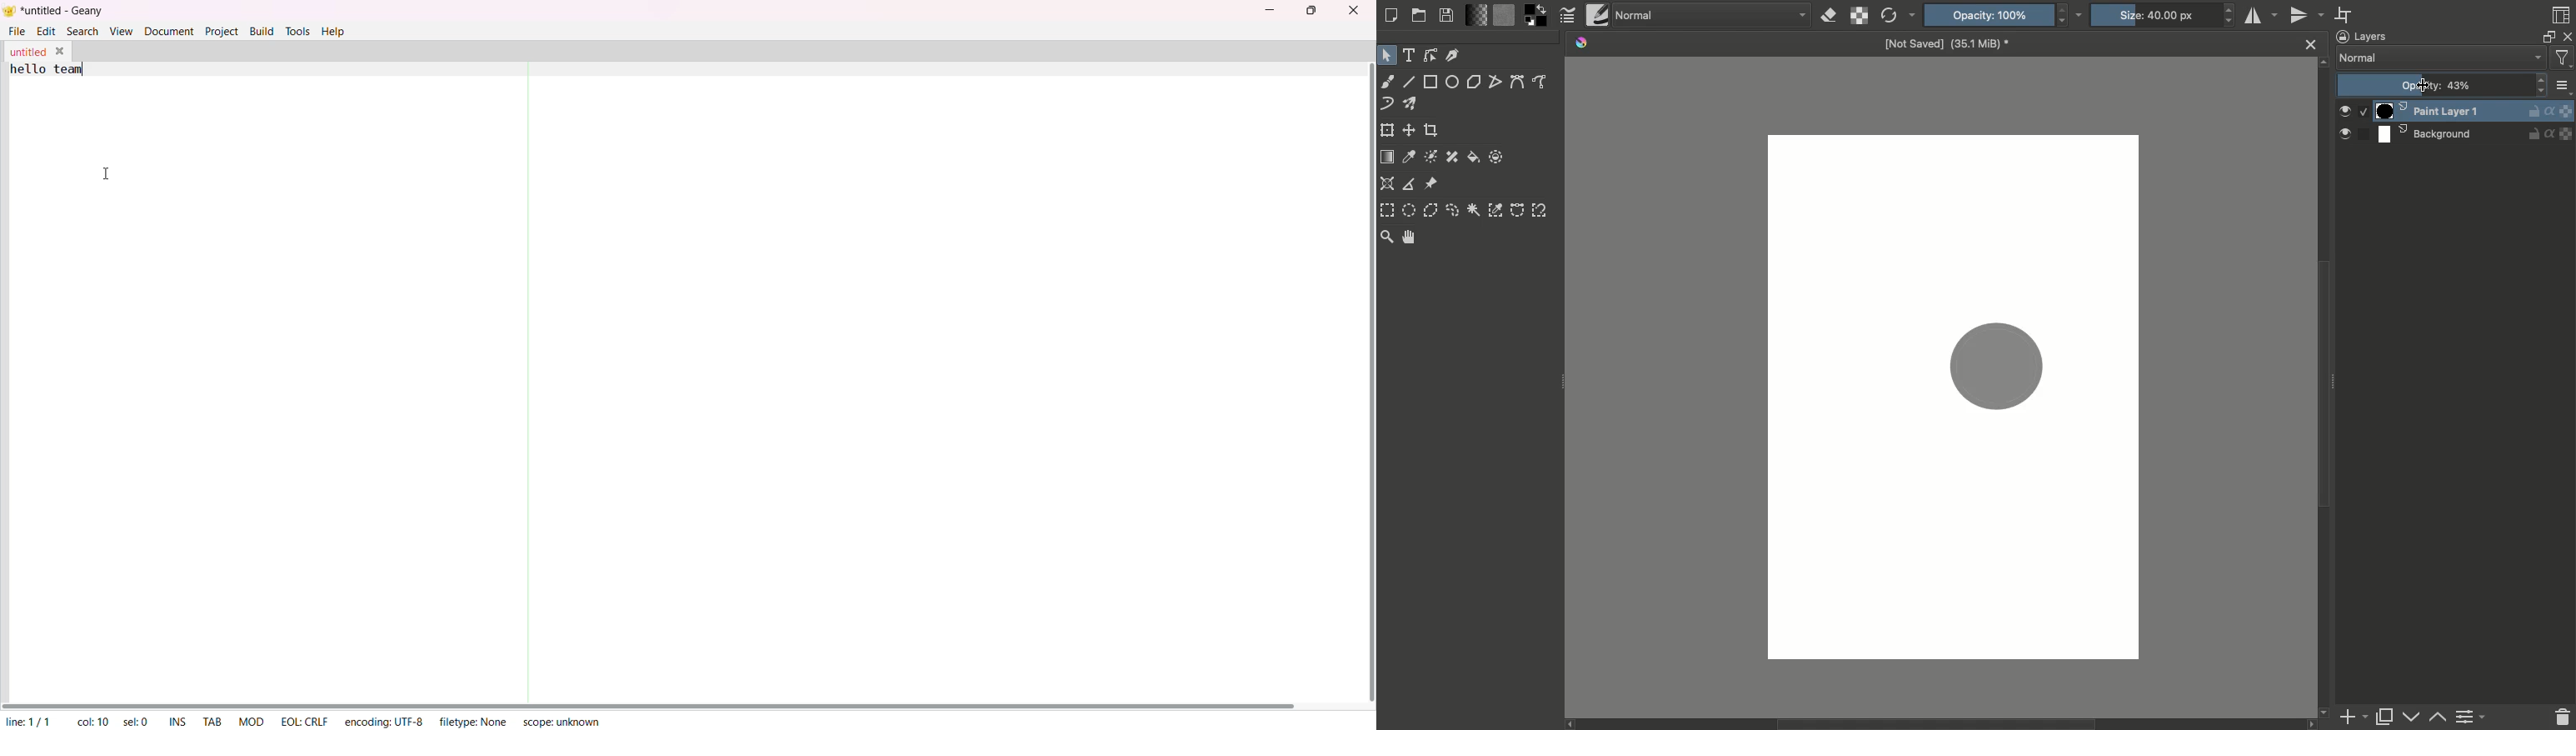  What do you see at coordinates (2472, 718) in the screenshot?
I see `Change layer properties` at bounding box center [2472, 718].